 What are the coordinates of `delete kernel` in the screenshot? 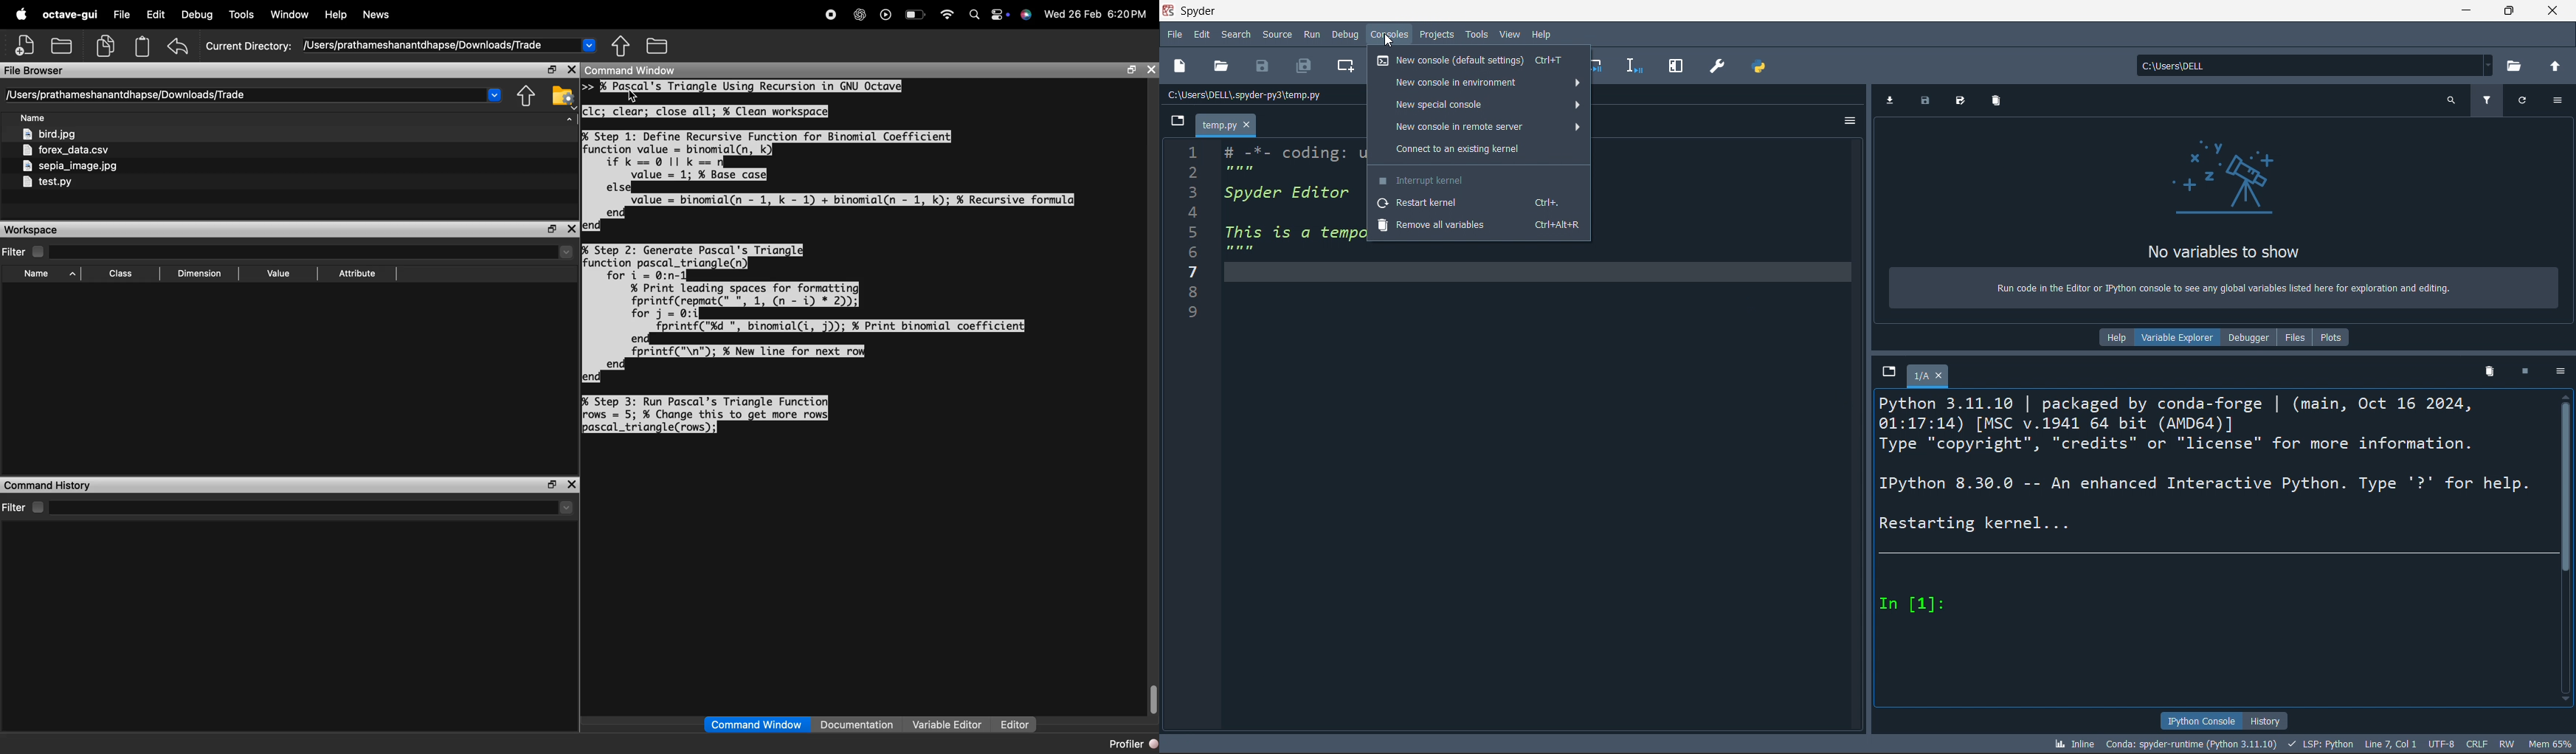 It's located at (2493, 371).